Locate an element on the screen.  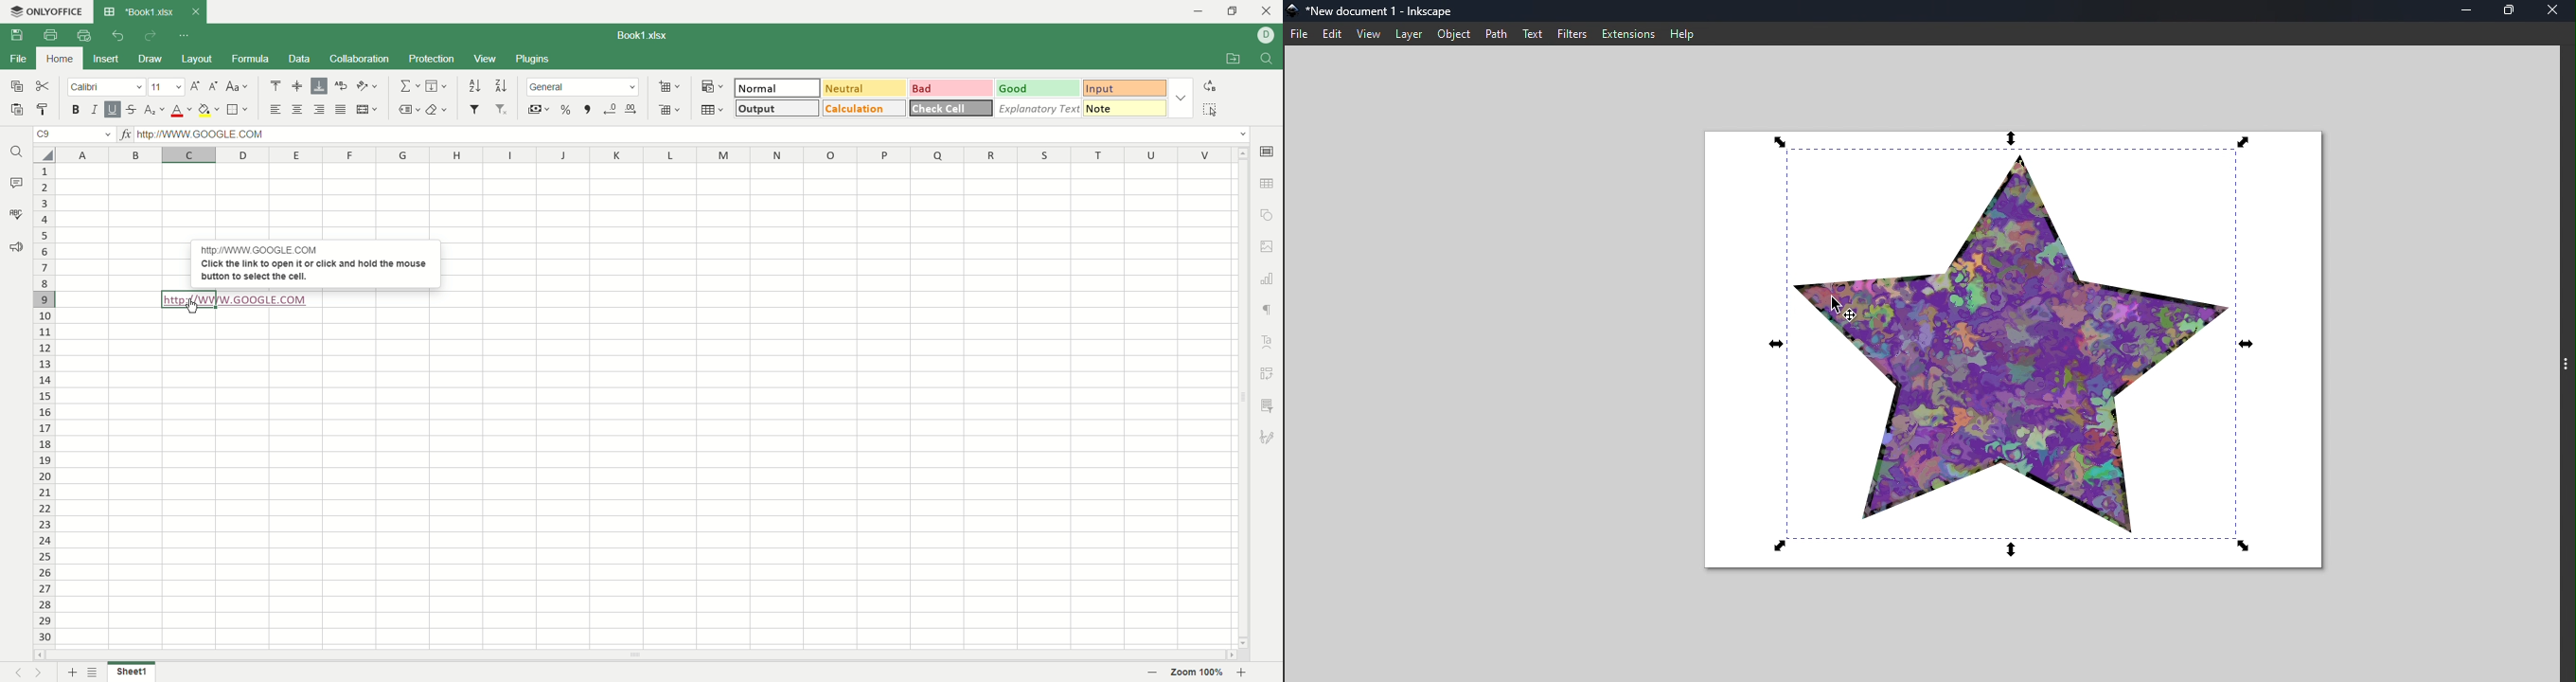
justified is located at coordinates (341, 110).